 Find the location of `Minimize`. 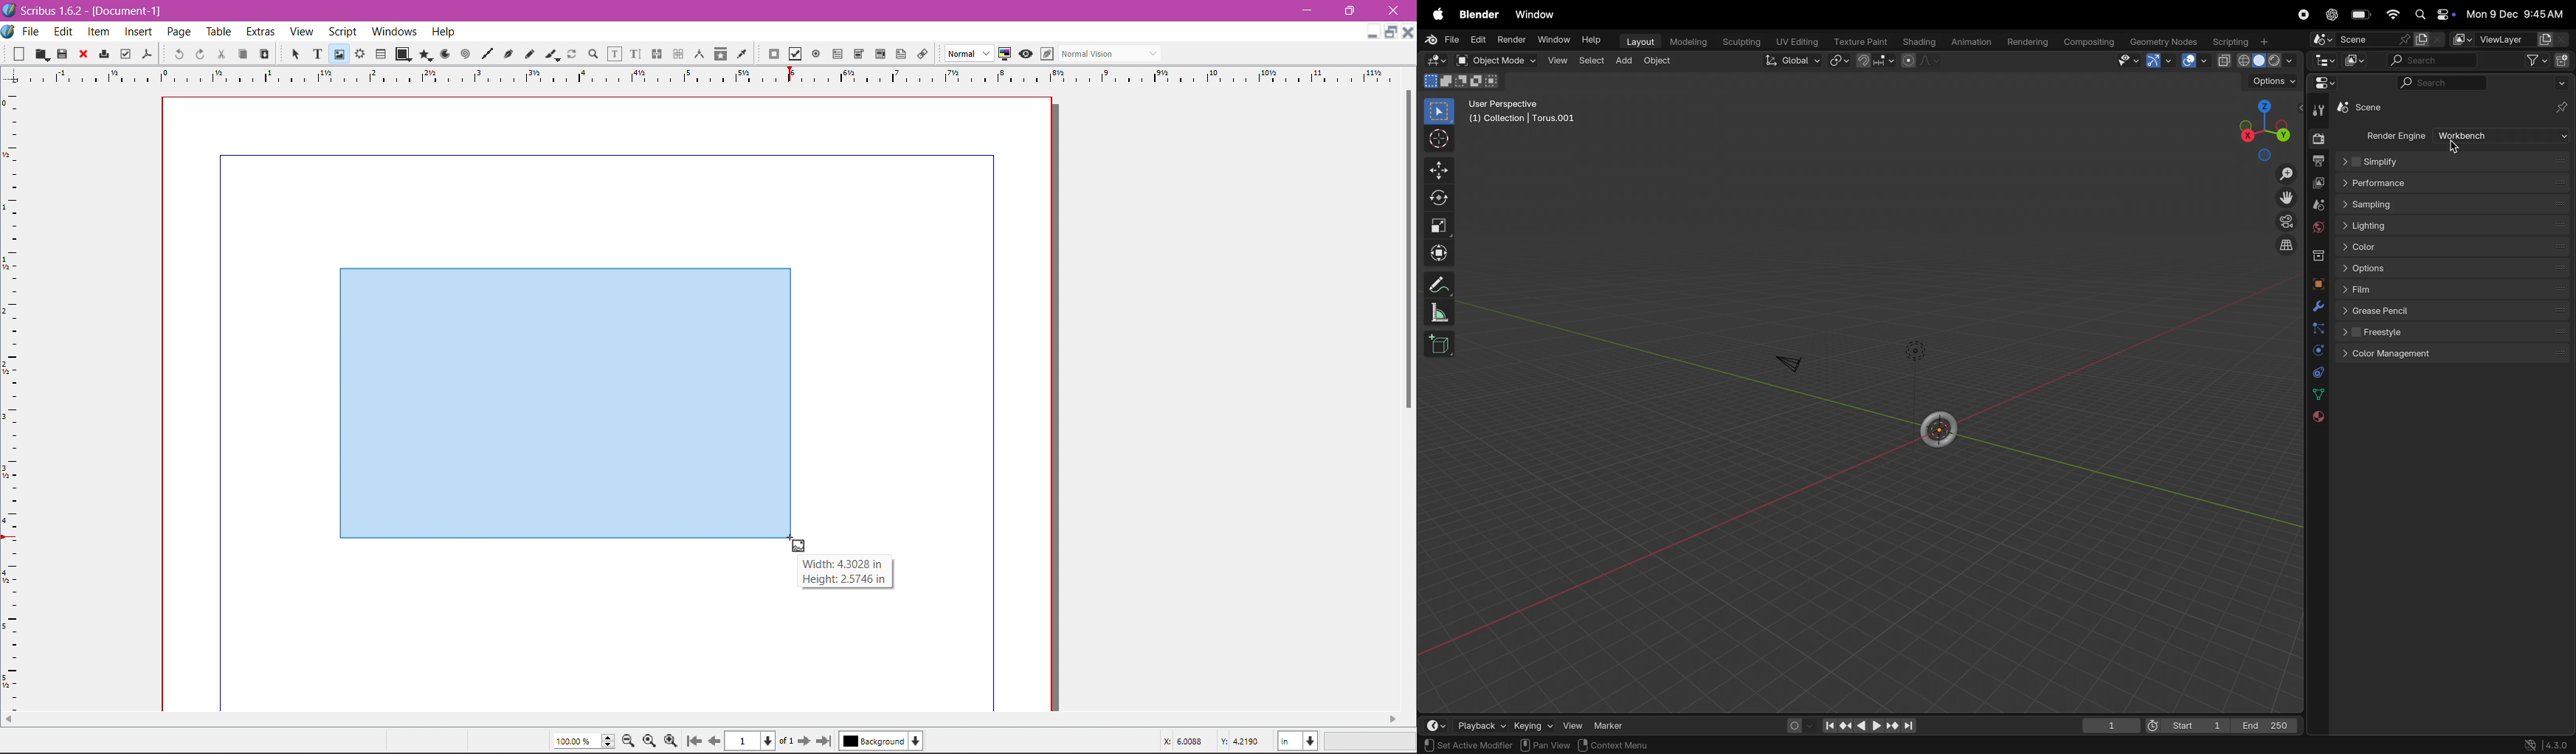

Minimize is located at coordinates (1308, 10).